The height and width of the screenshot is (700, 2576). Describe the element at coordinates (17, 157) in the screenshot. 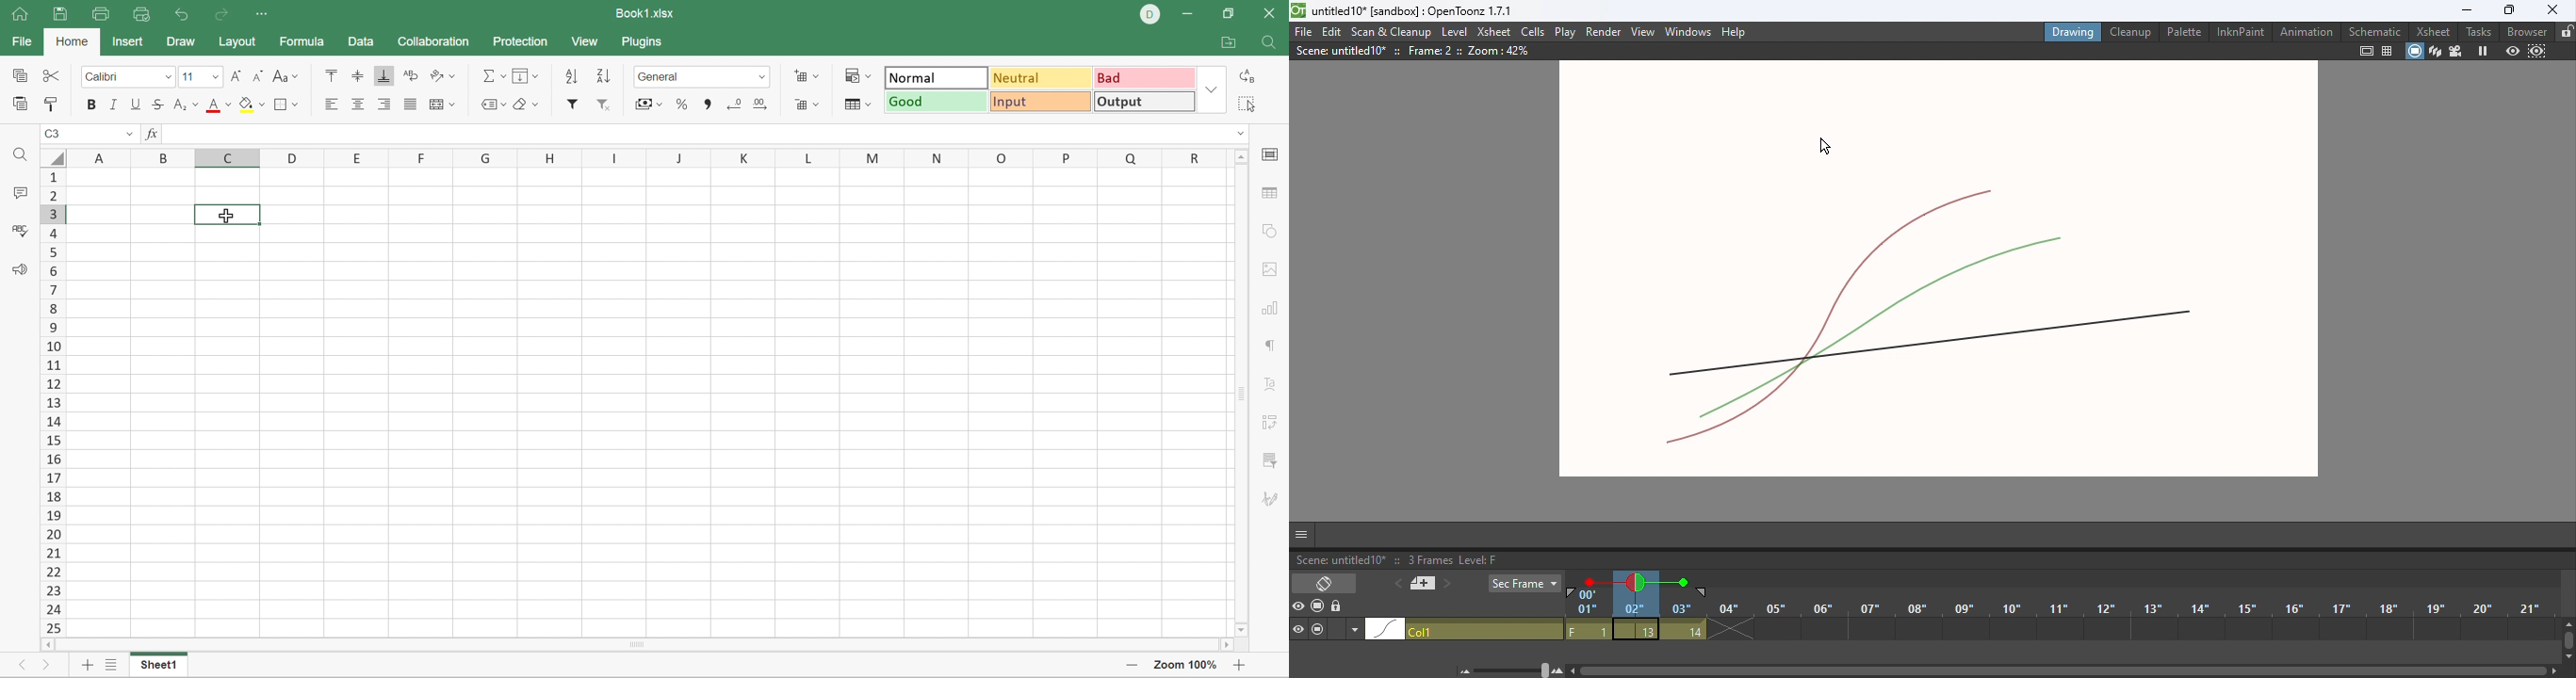

I see `Find` at that location.